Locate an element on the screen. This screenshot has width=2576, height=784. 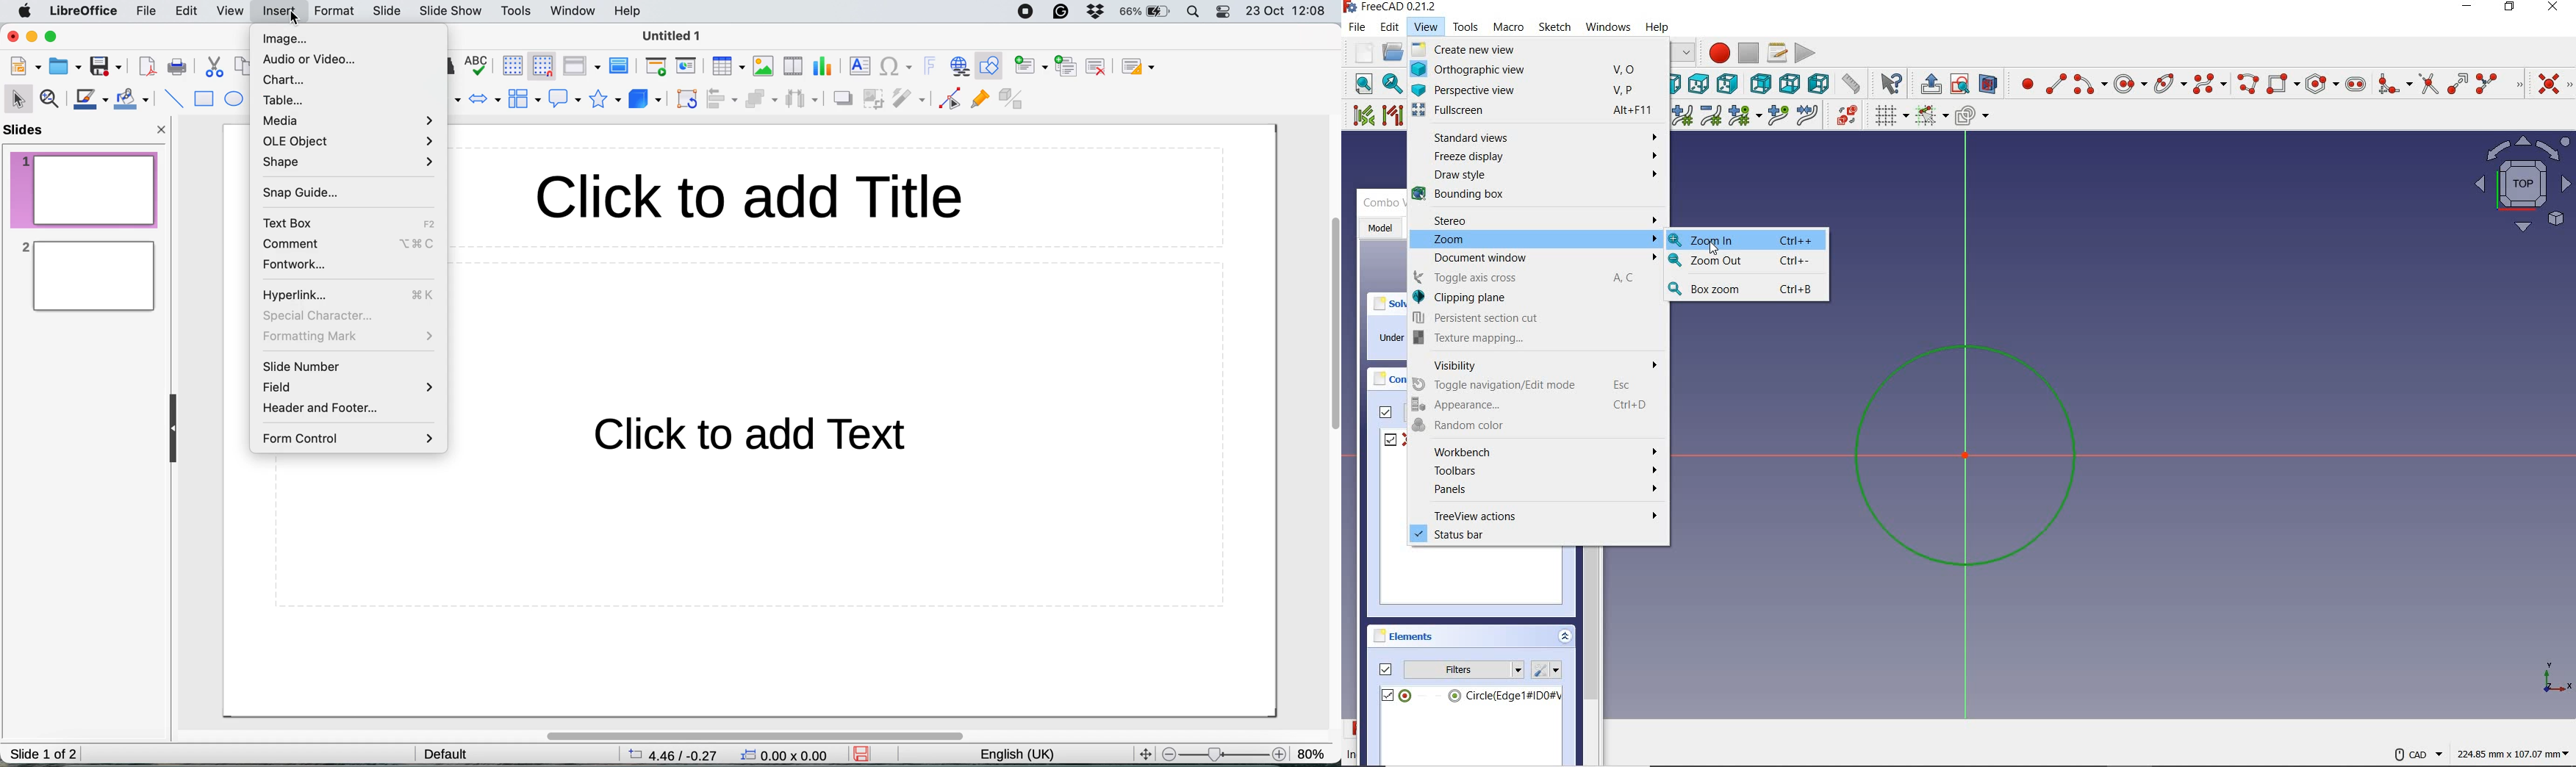
fill color is located at coordinates (134, 99).